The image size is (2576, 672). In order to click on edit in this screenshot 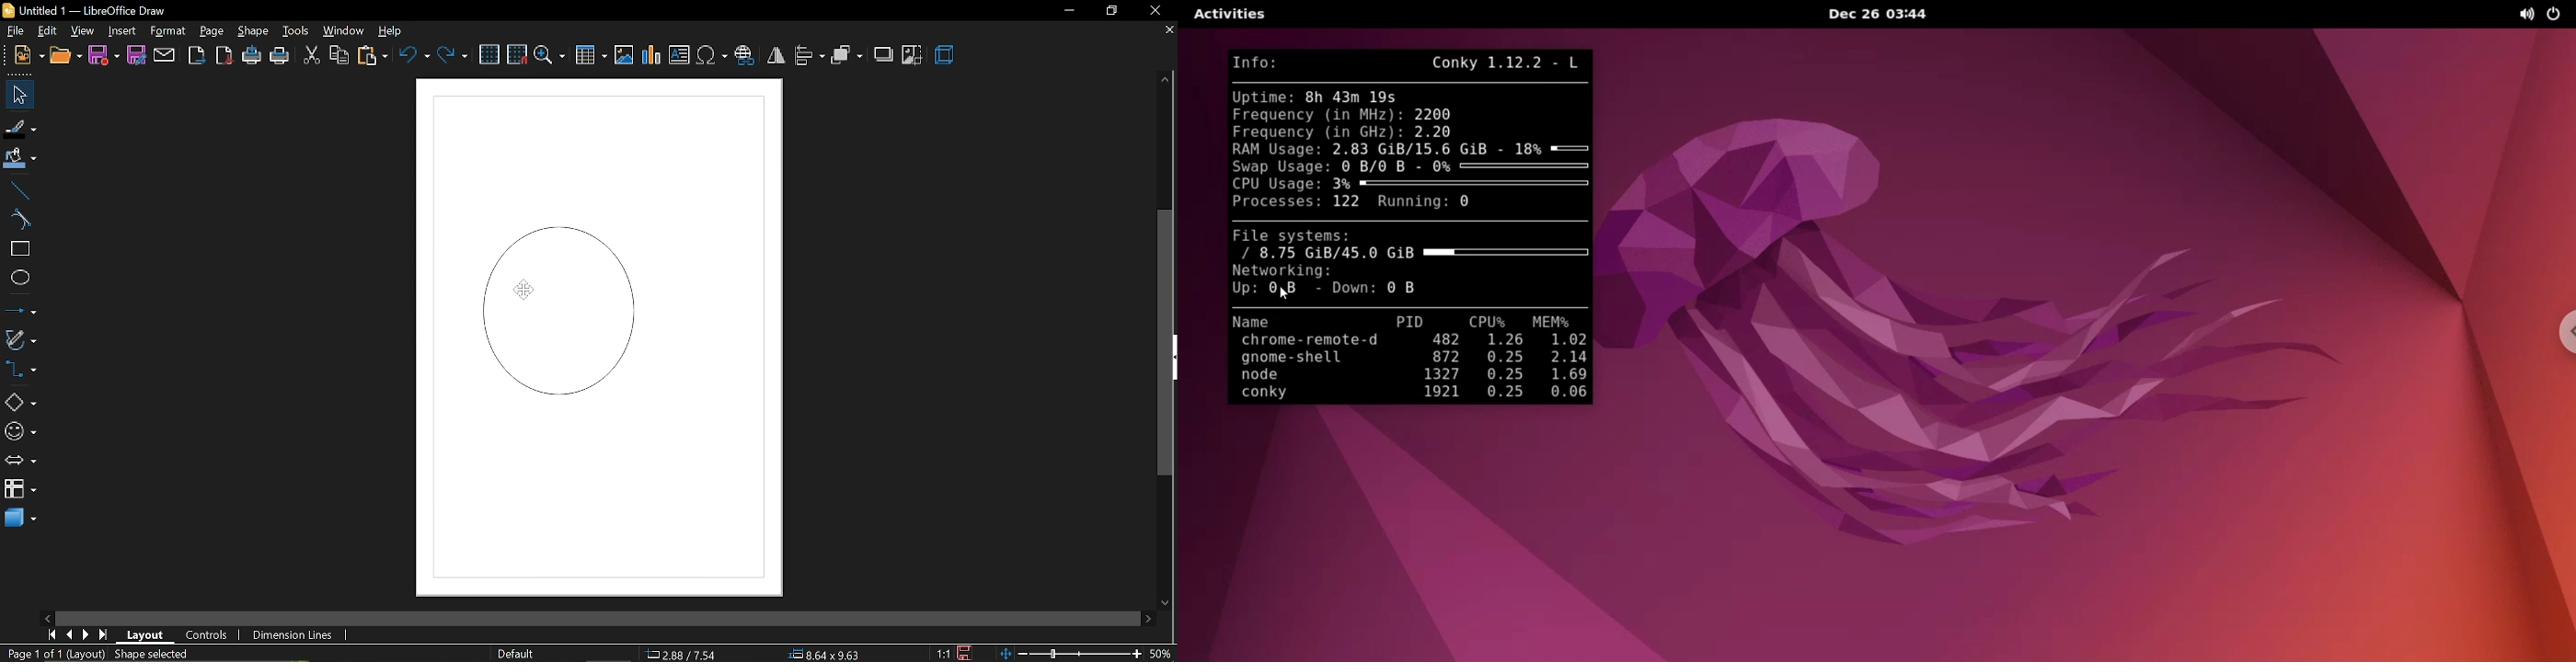, I will do `click(46, 31)`.